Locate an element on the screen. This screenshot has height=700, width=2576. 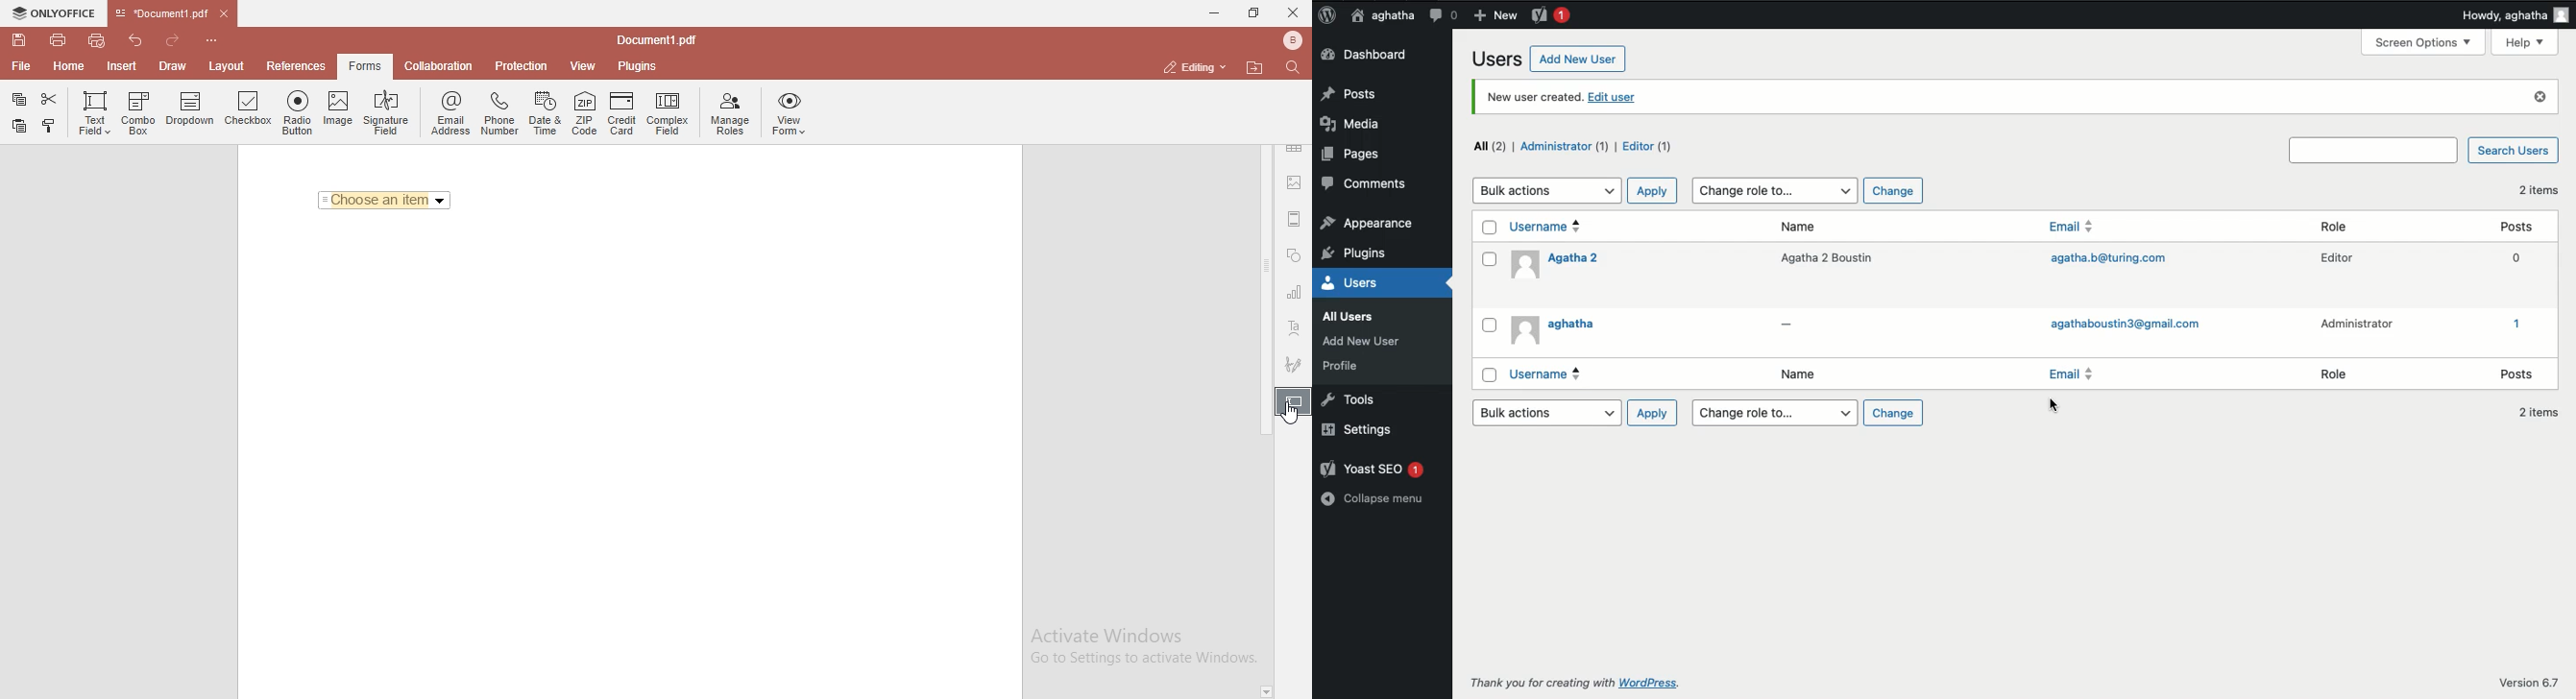
Thank you for creating with is located at coordinates (1541, 681).